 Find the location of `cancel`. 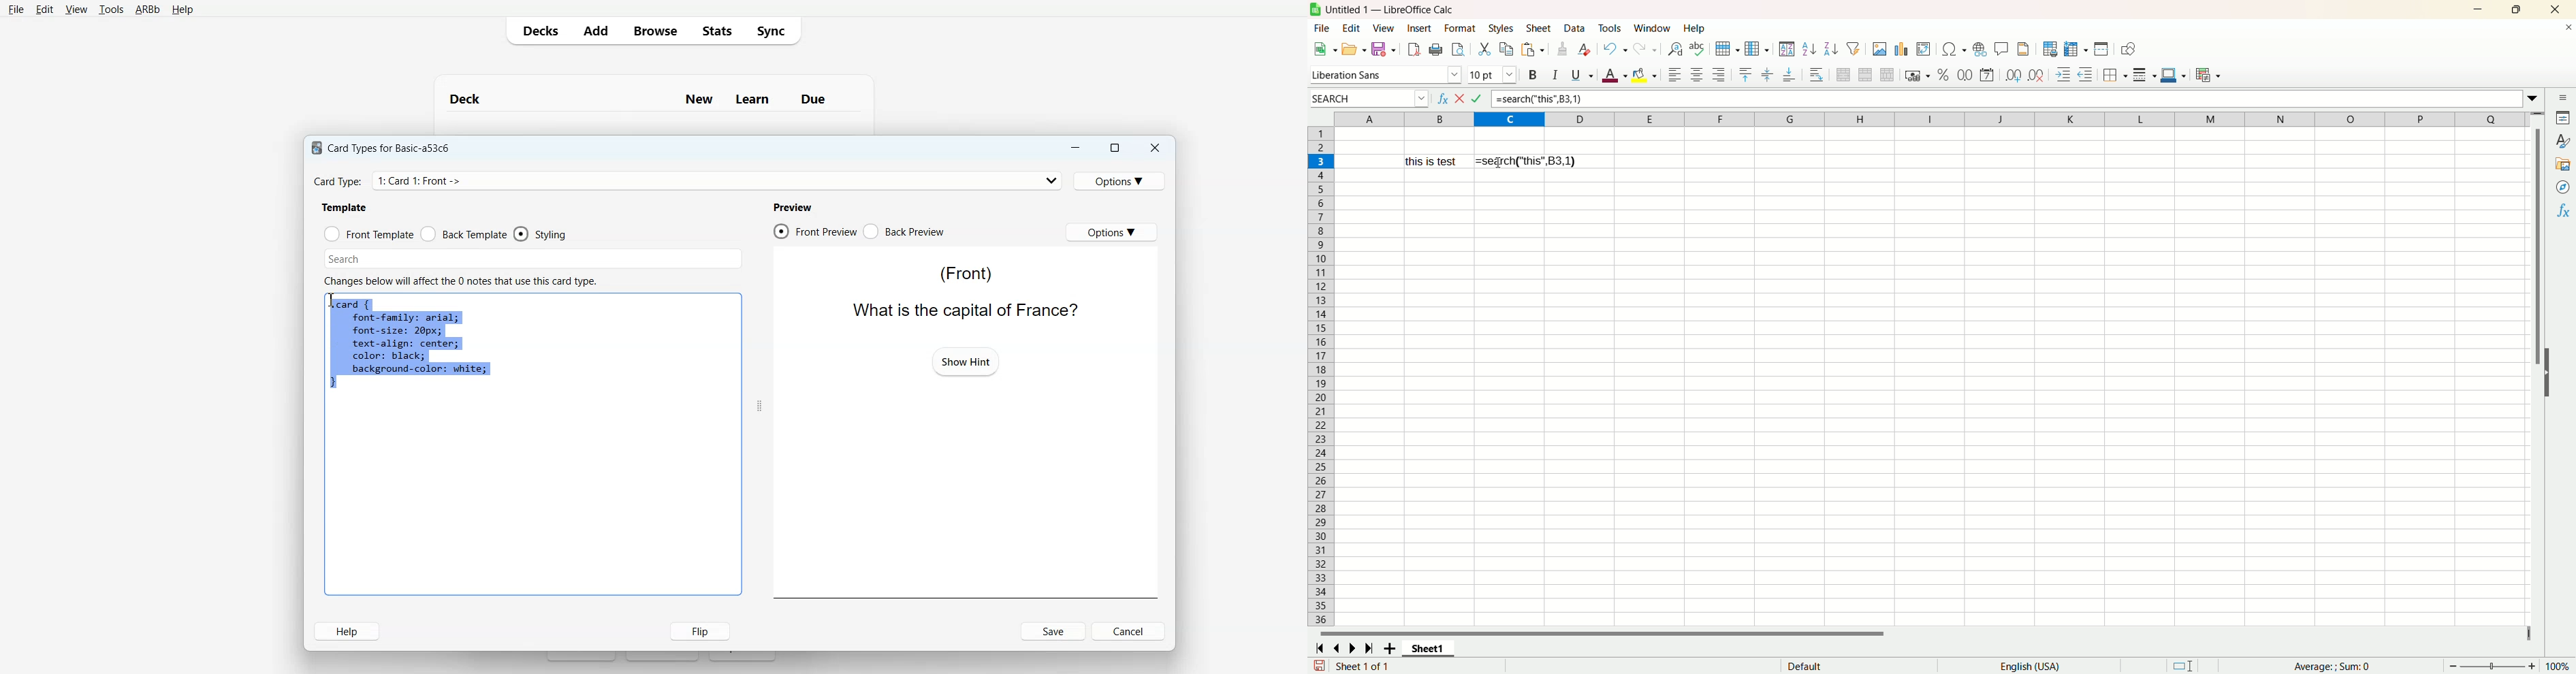

cancel is located at coordinates (1458, 99).